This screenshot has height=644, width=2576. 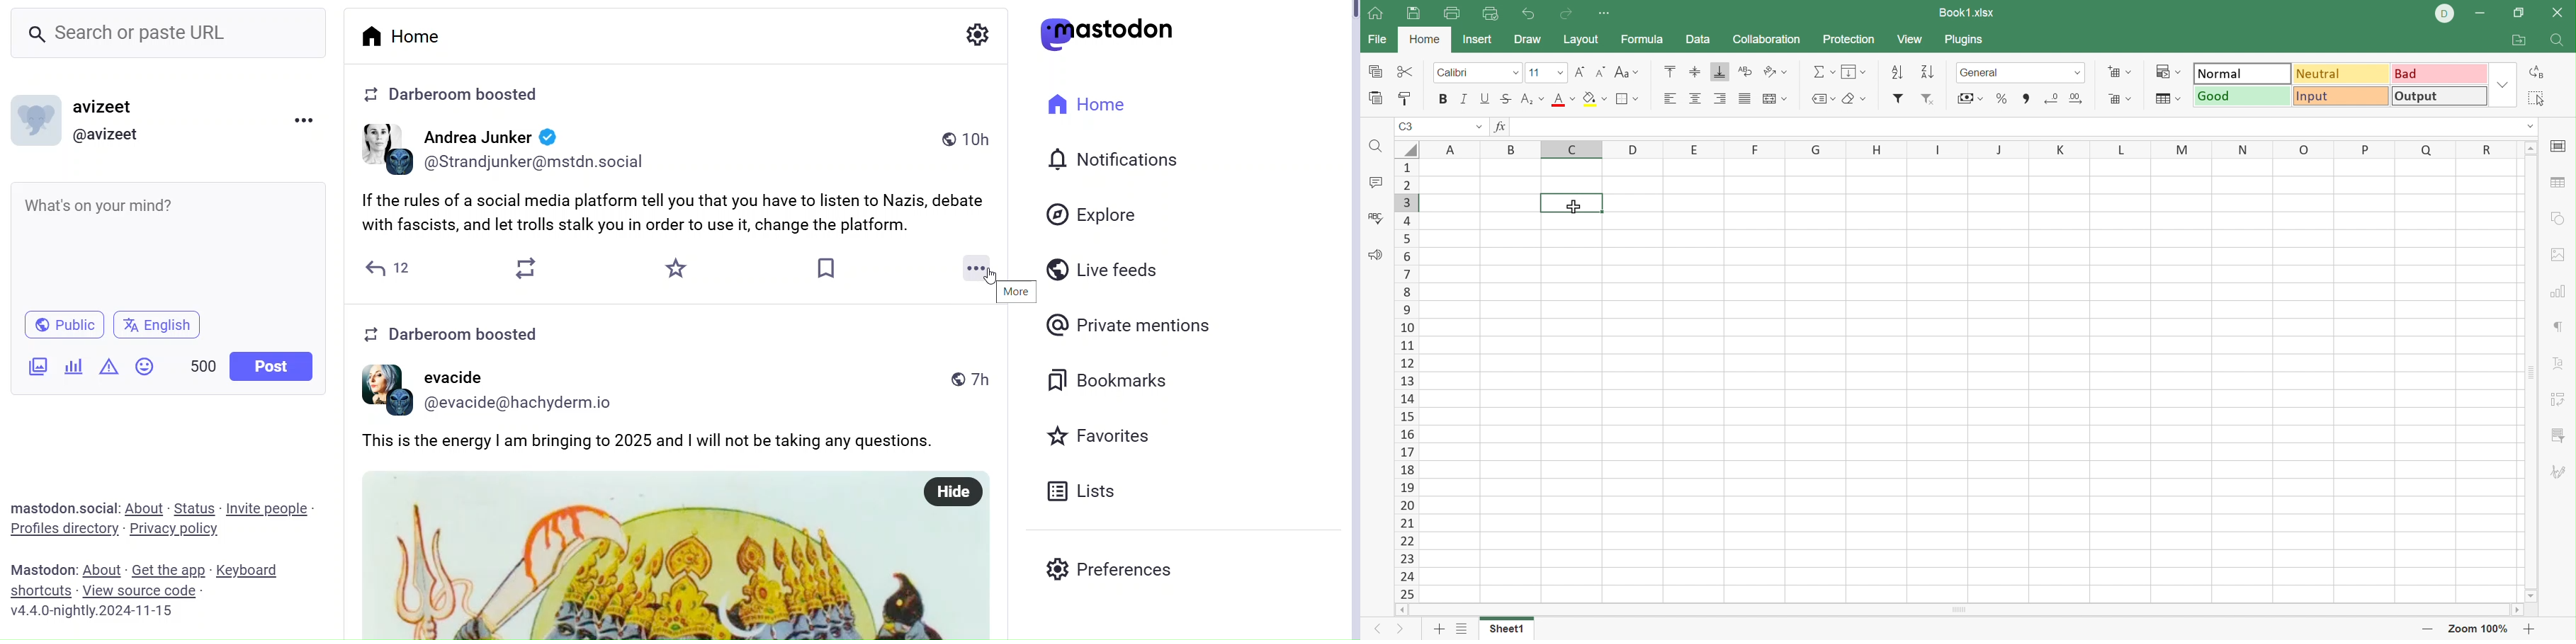 I want to click on Favorites, so click(x=1101, y=435).